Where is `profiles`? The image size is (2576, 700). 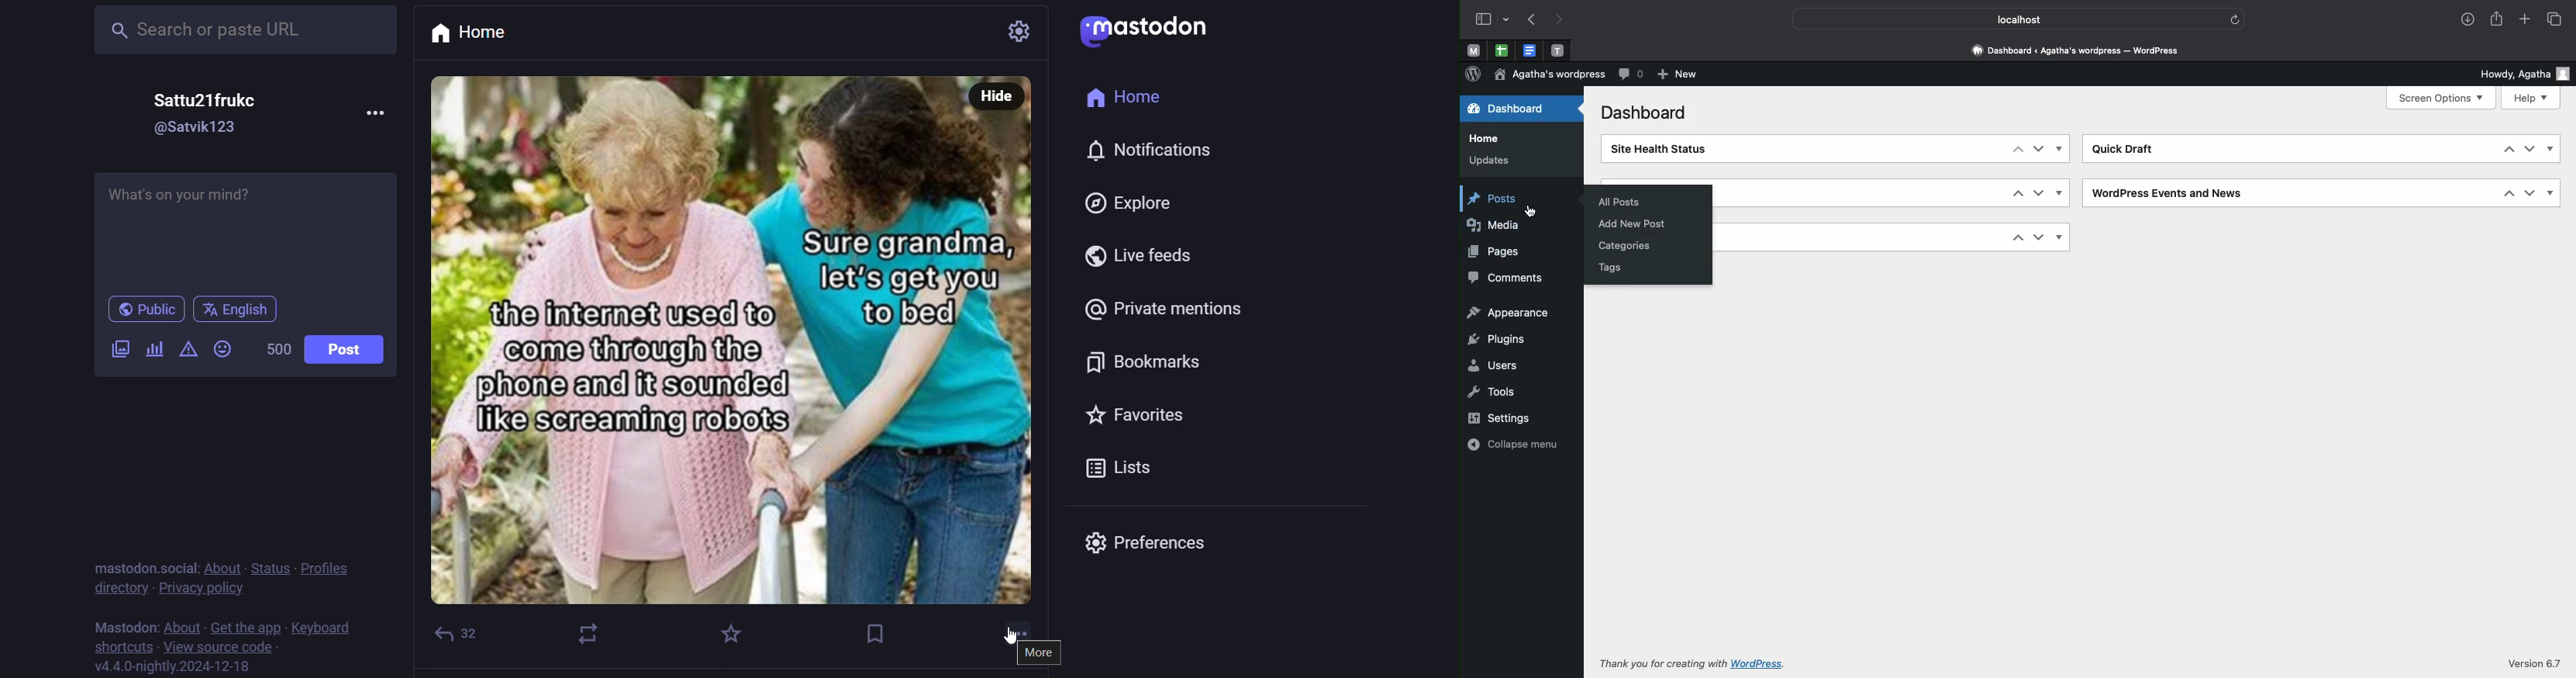
profiles is located at coordinates (330, 566).